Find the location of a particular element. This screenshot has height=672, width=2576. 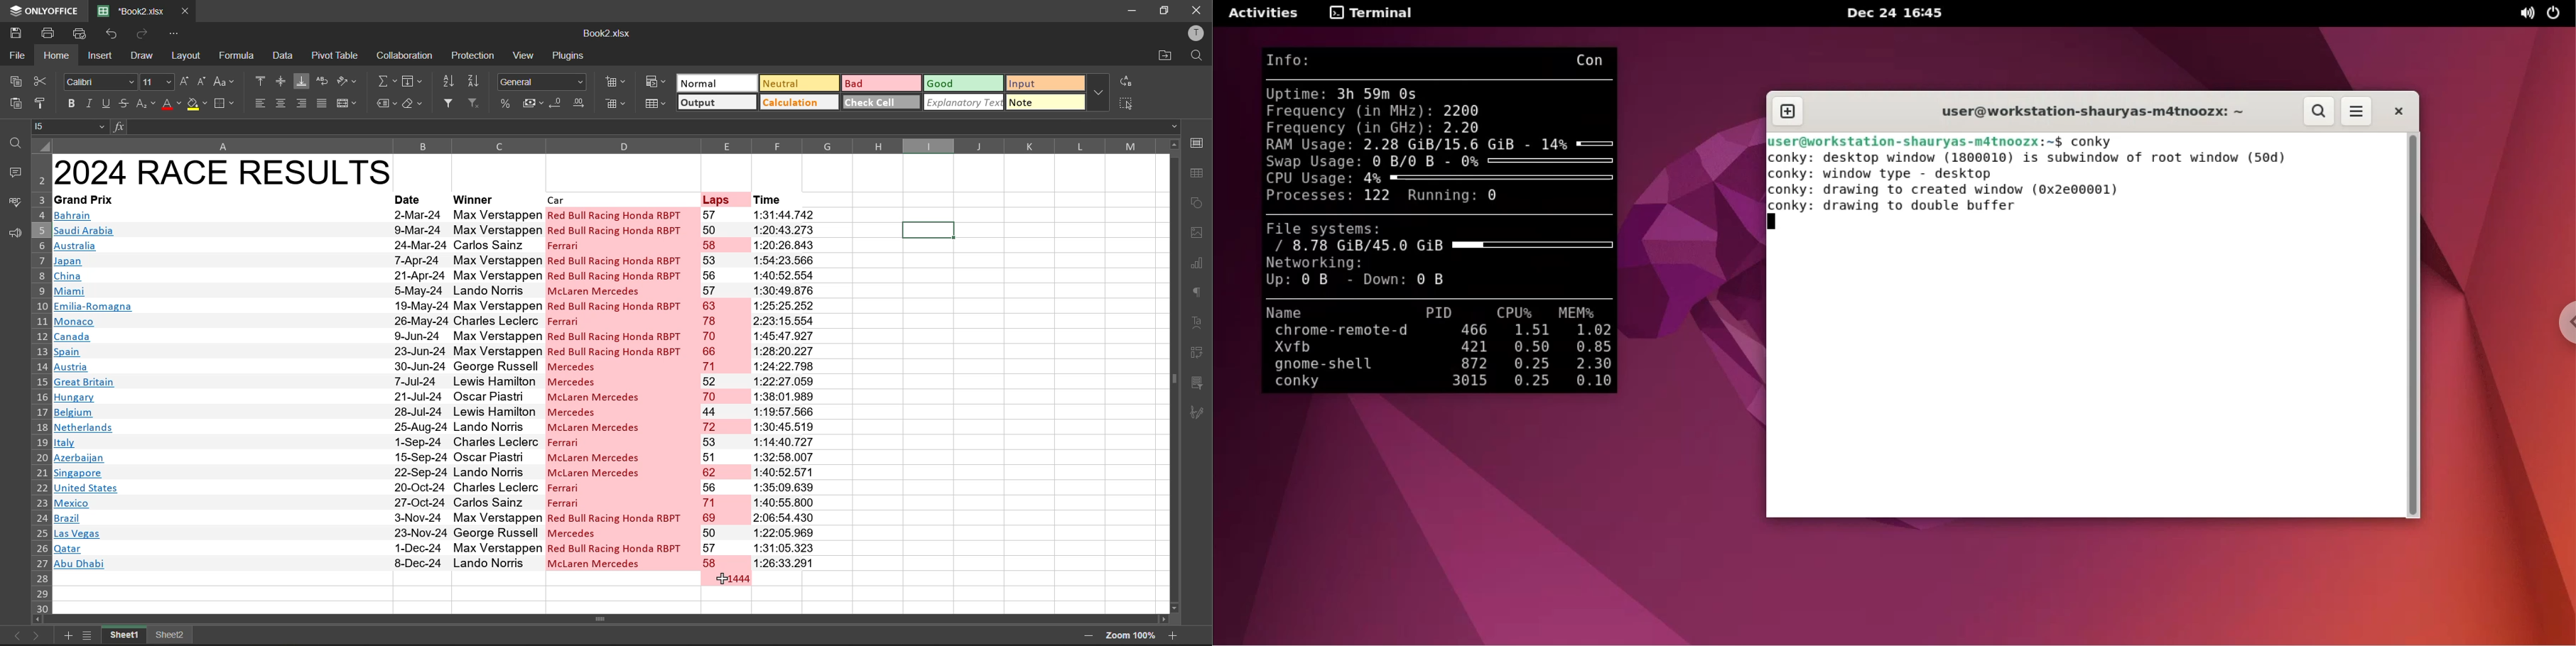

formula is located at coordinates (235, 56).